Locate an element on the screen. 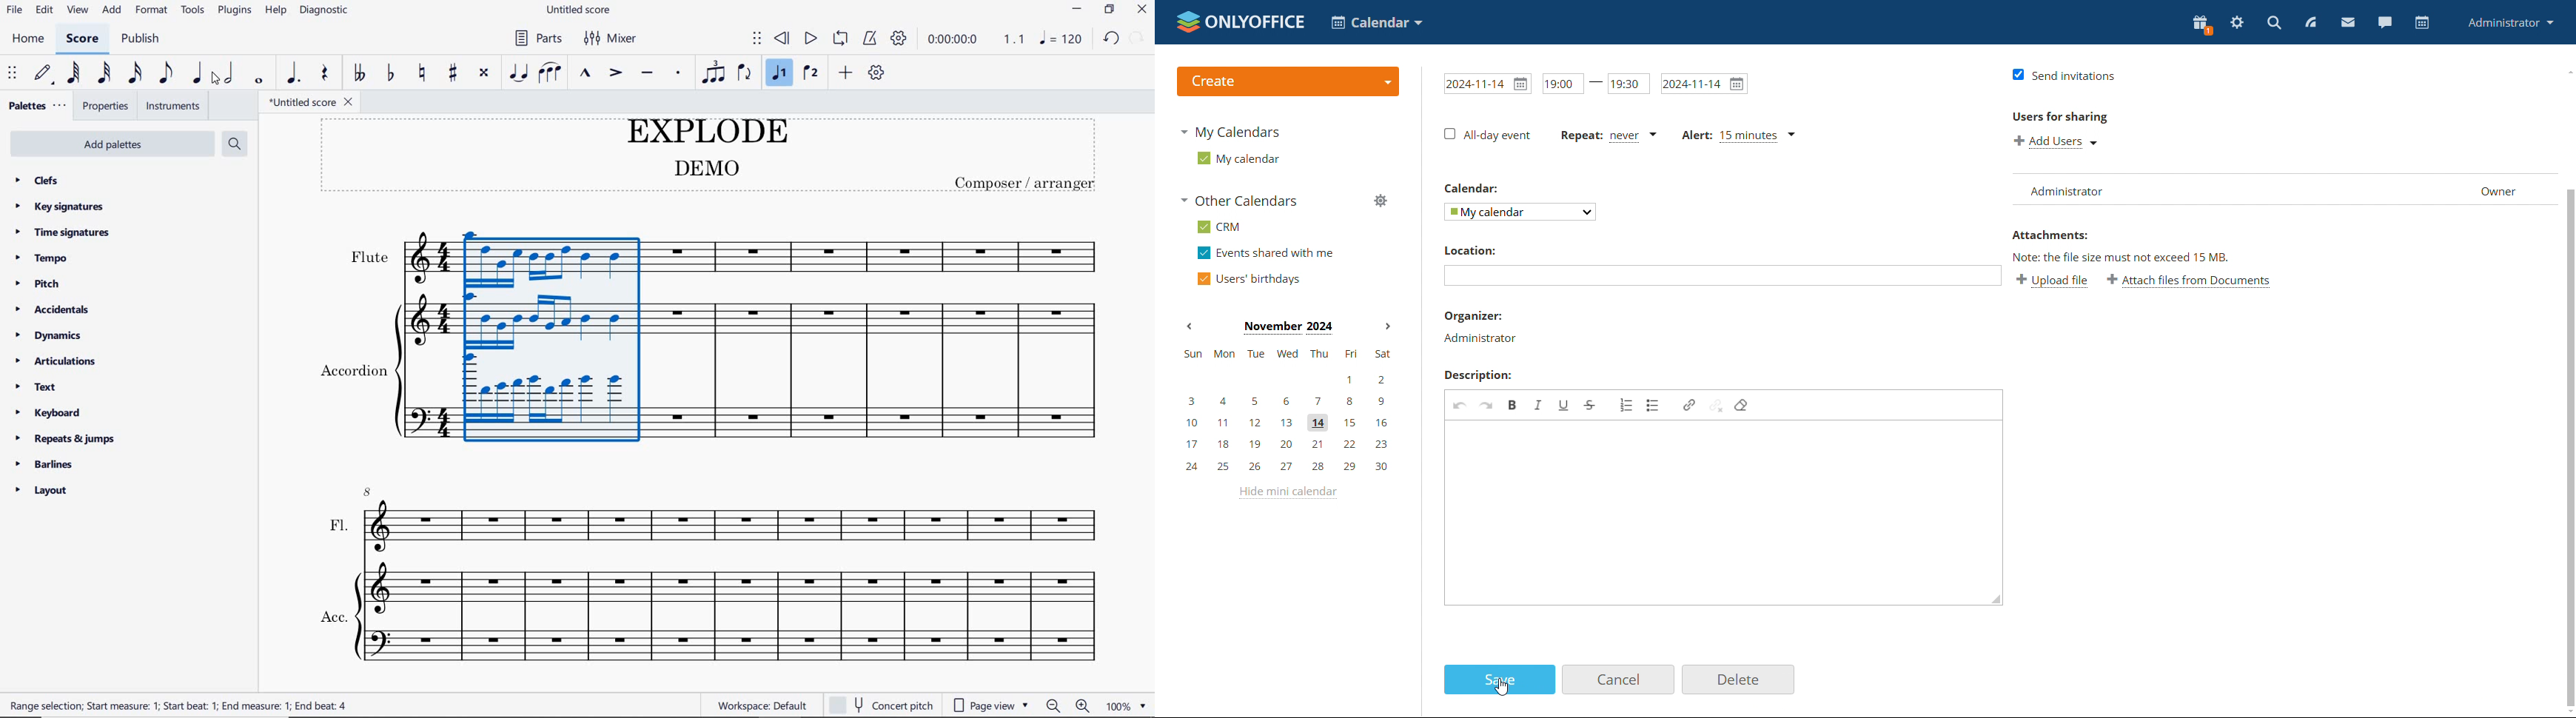 The width and height of the screenshot is (2576, 728). home is located at coordinates (27, 39).